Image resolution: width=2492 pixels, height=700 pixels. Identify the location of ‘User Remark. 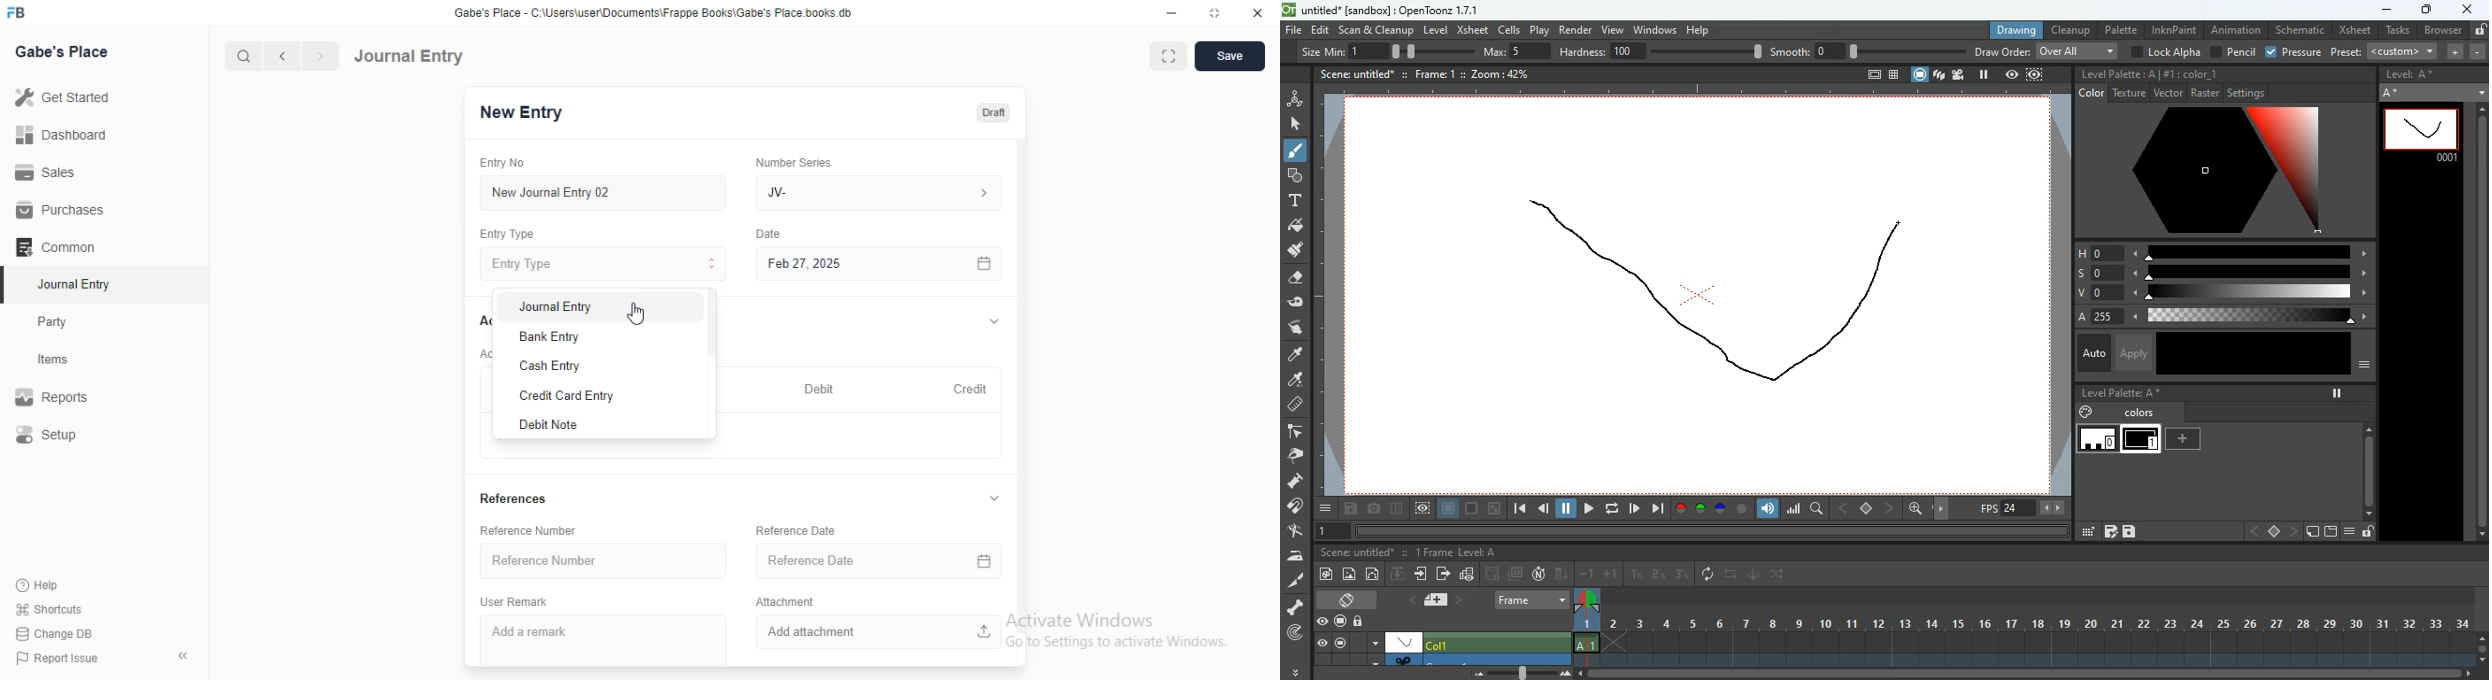
(514, 602).